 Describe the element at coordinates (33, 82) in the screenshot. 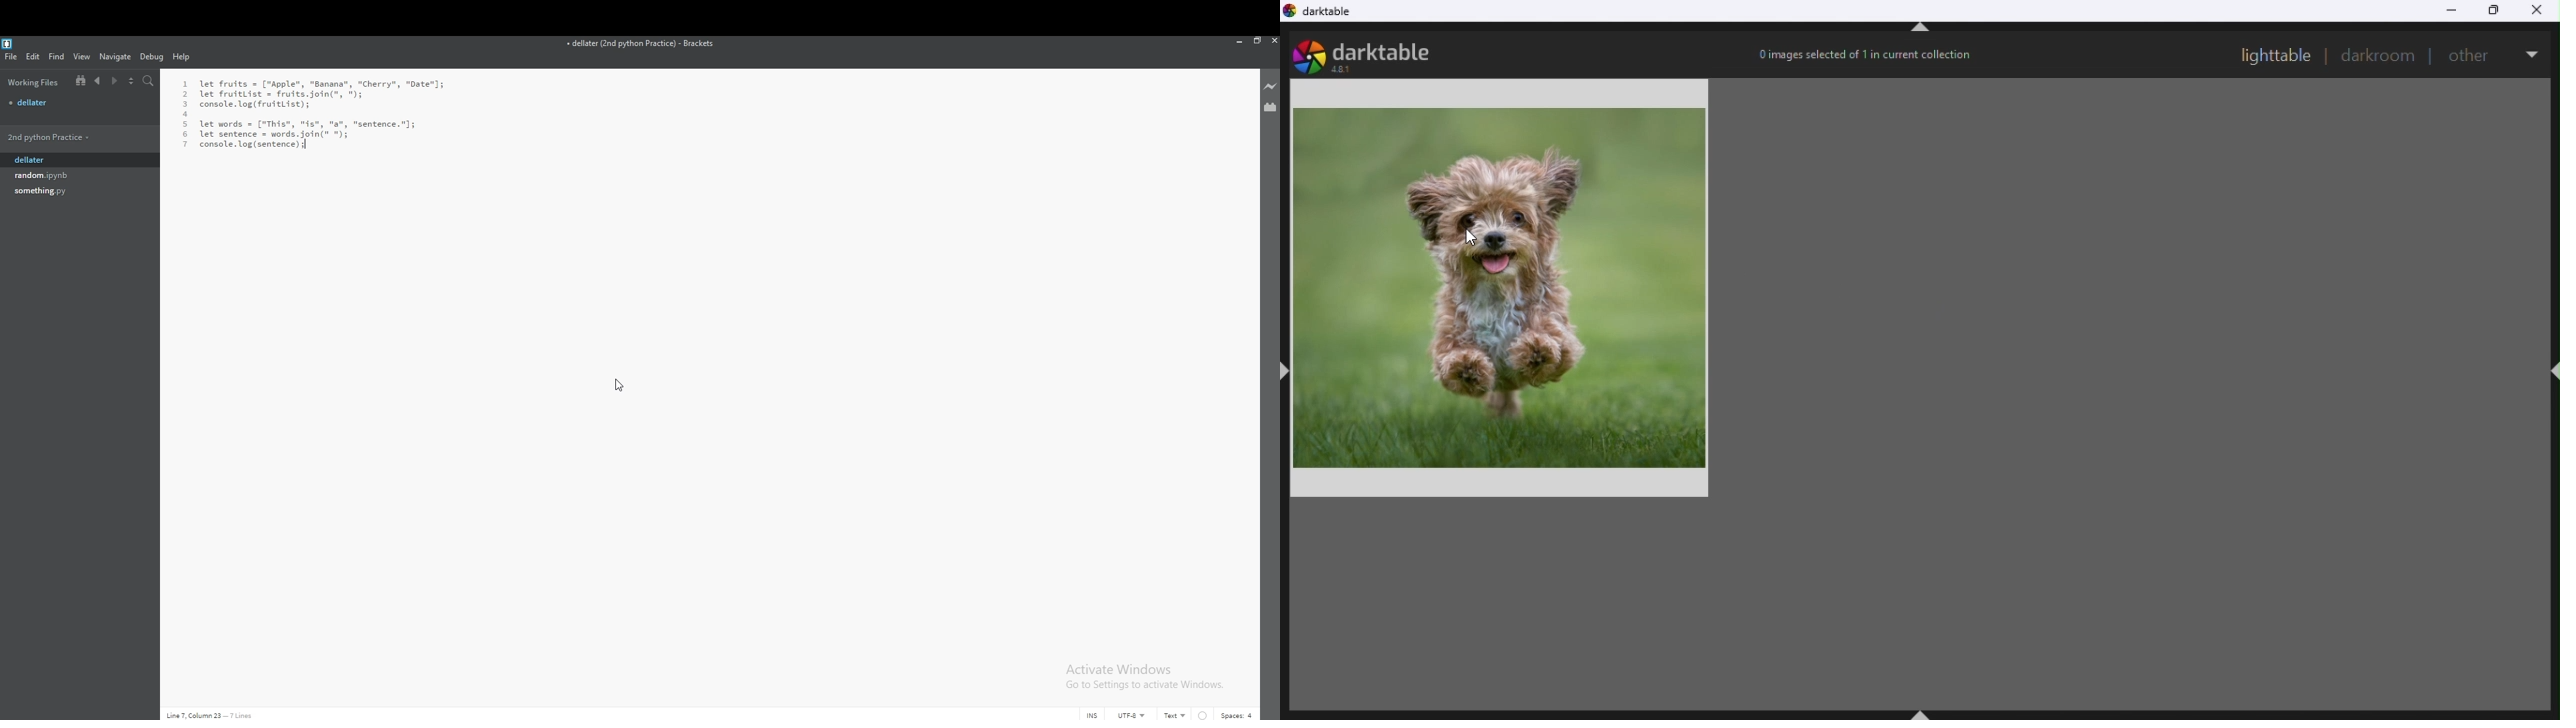

I see `working files` at that location.